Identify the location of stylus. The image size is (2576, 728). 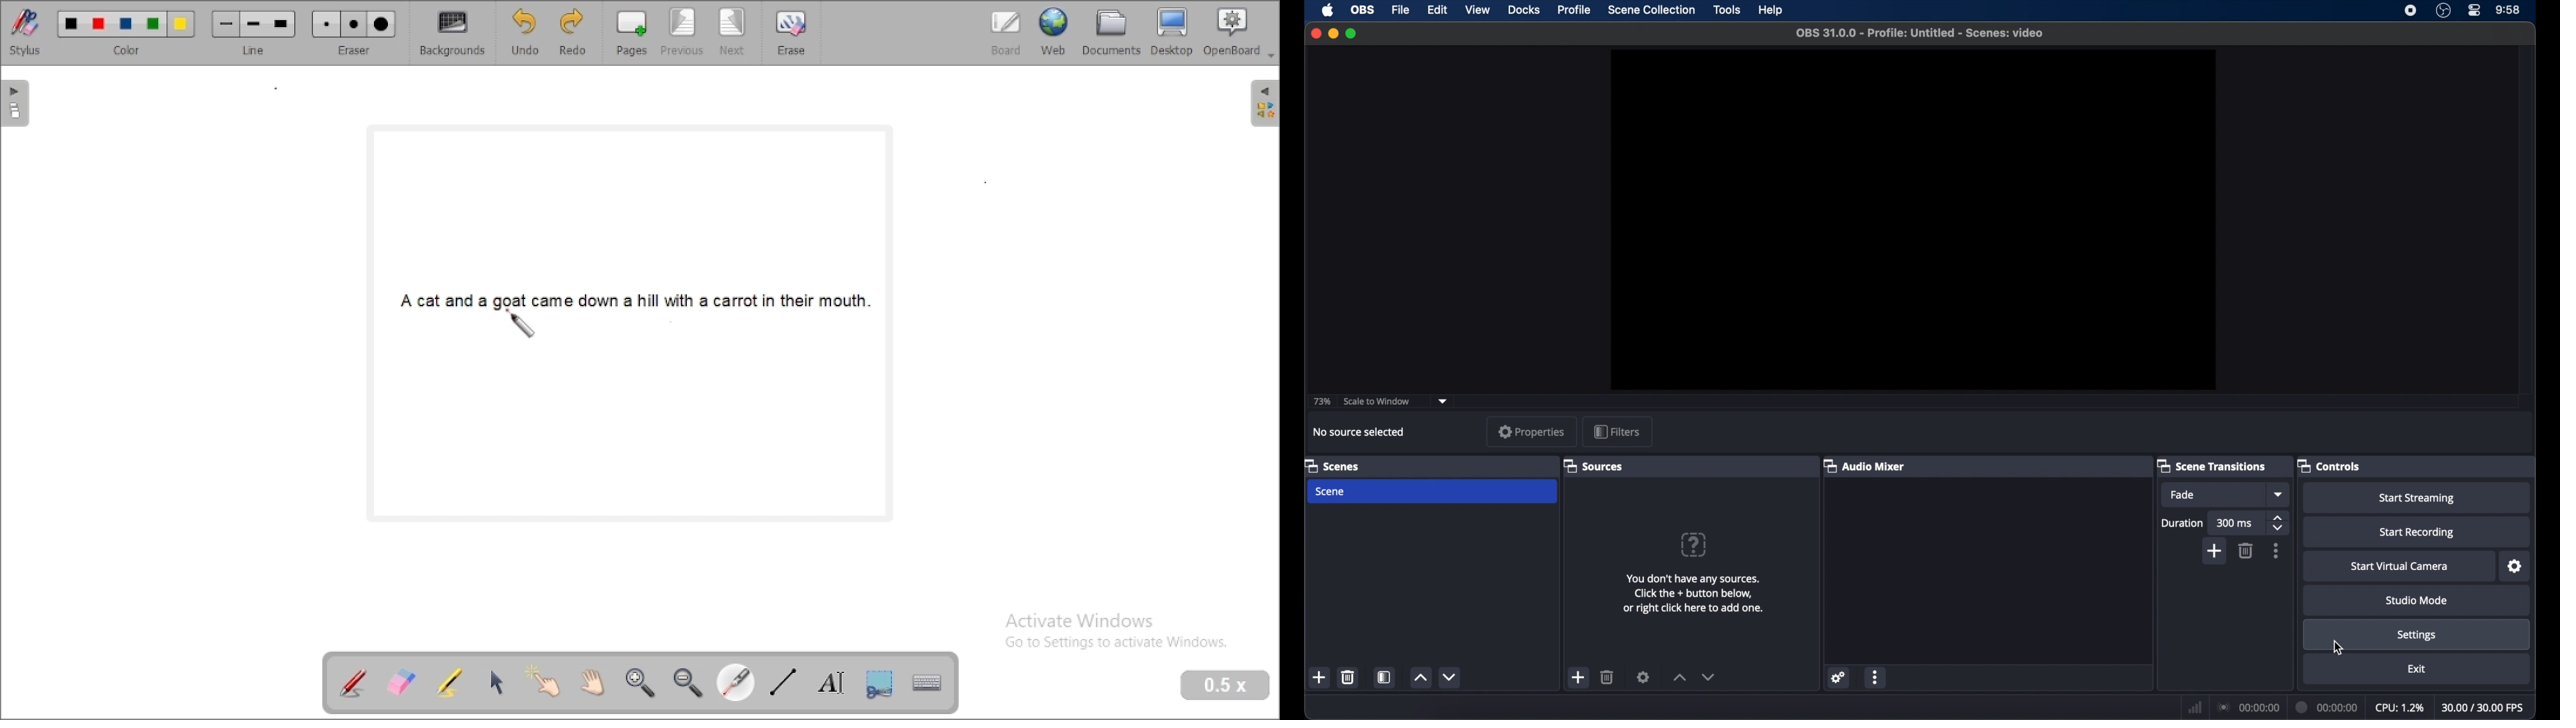
(26, 33).